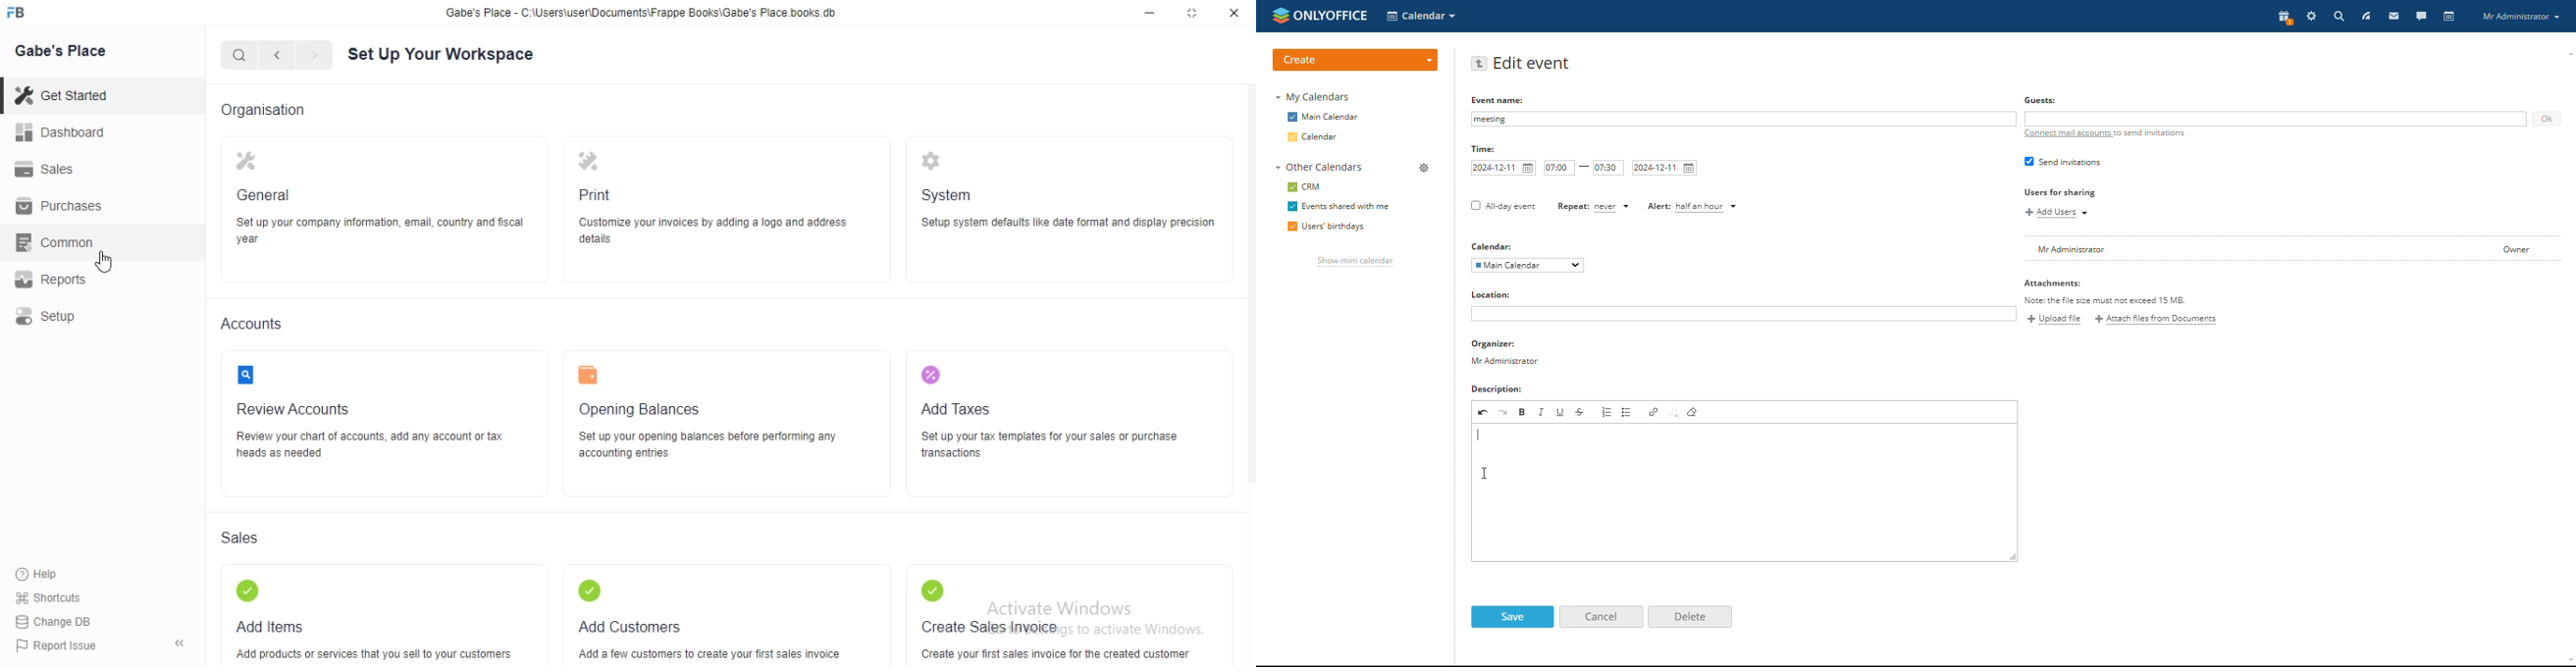  I want to click on Sales, so click(241, 537).